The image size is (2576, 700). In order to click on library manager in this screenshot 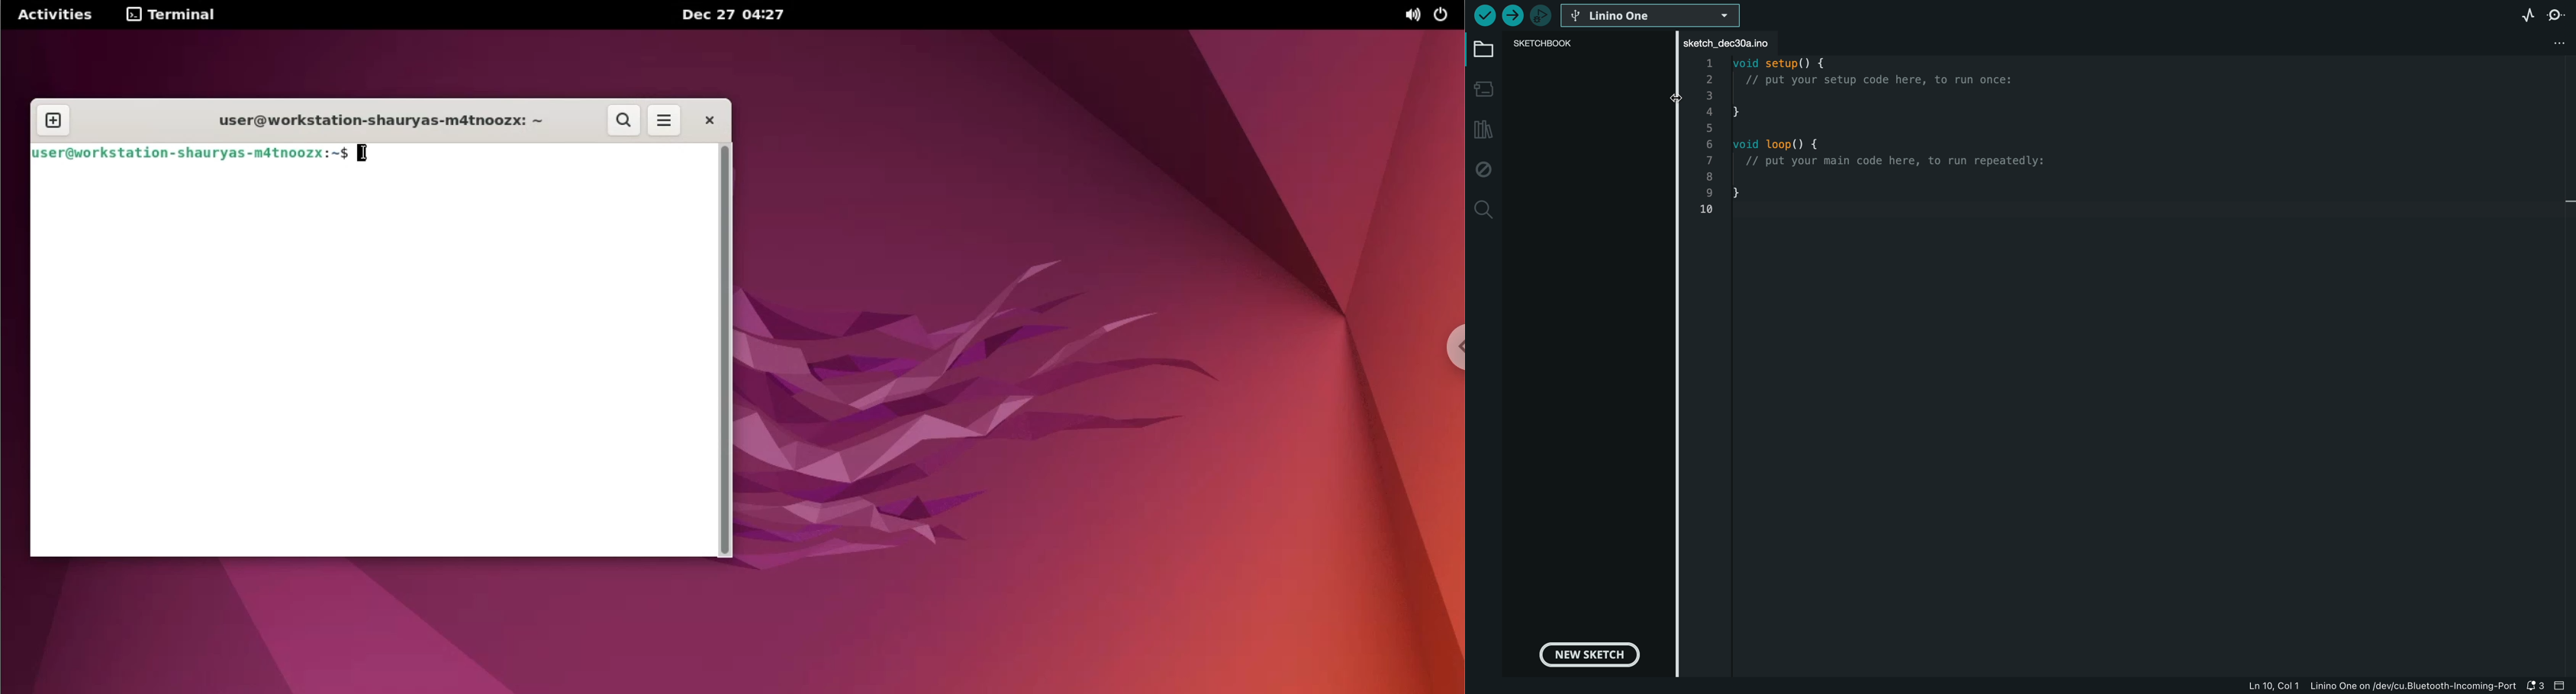, I will do `click(1481, 131)`.